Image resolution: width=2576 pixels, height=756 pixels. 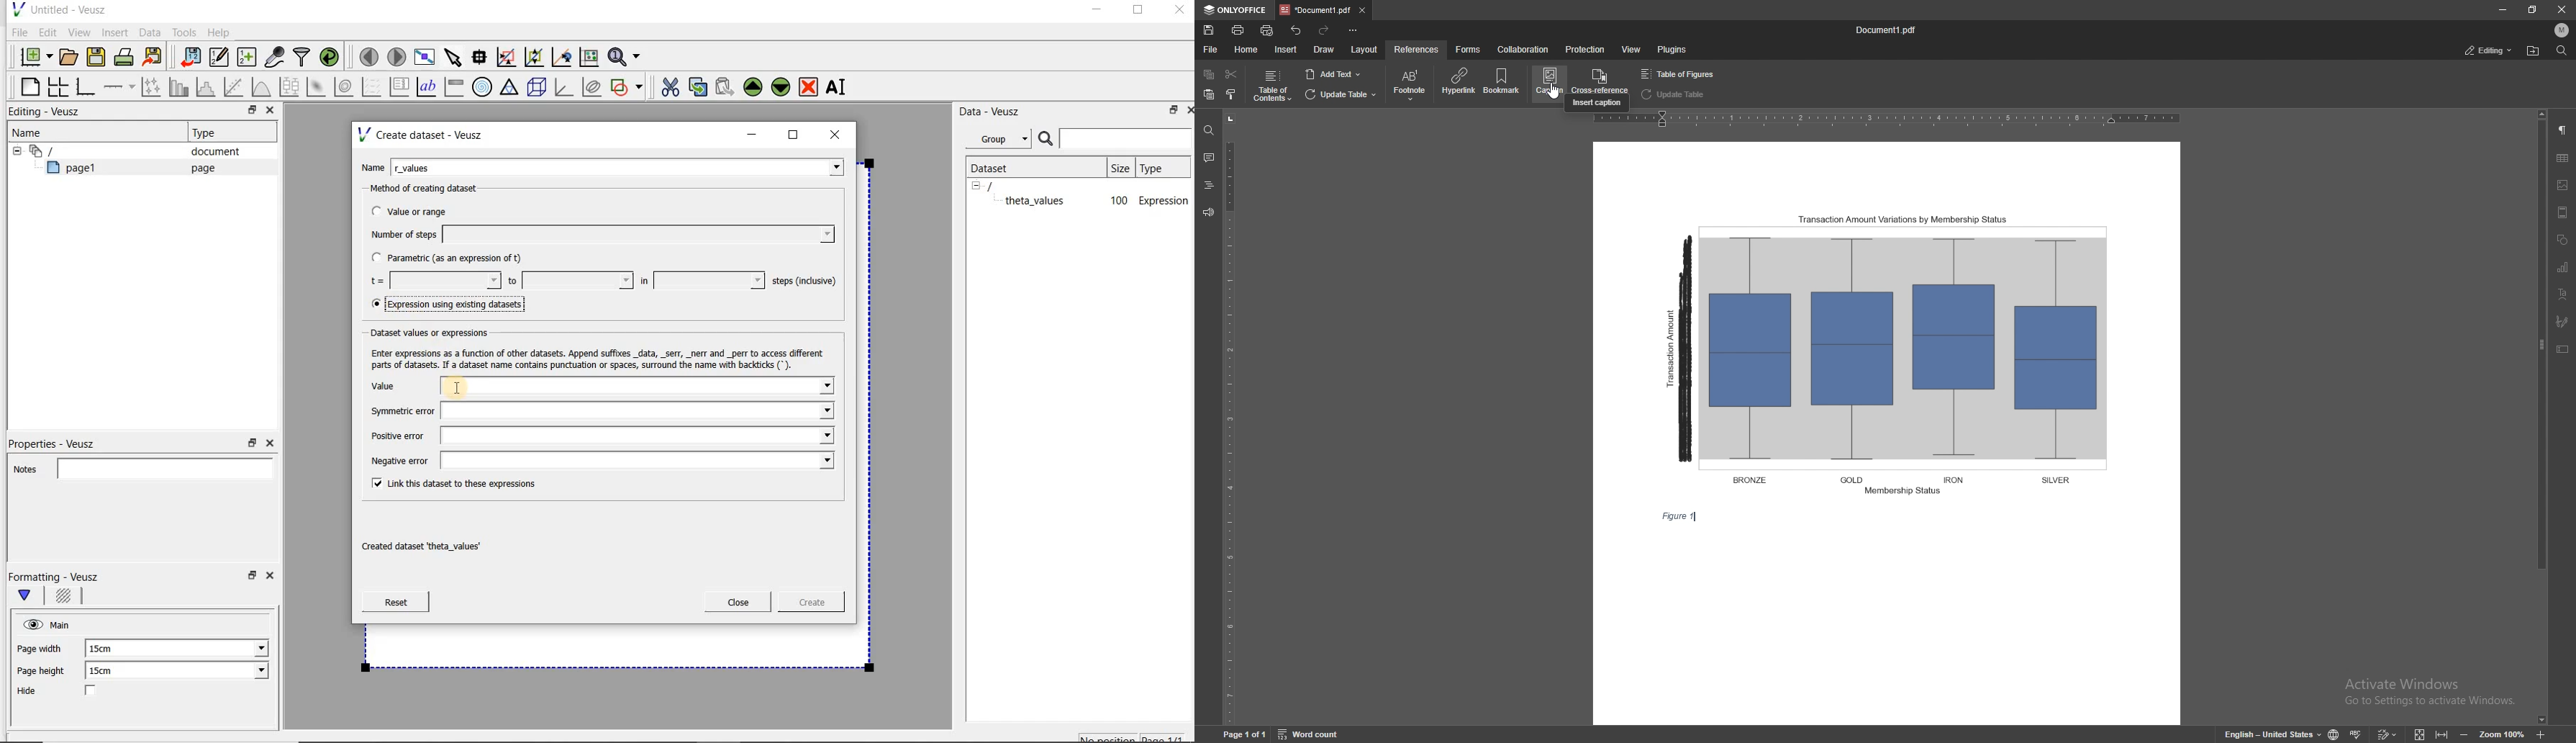 I want to click on tab, so click(x=1315, y=10).